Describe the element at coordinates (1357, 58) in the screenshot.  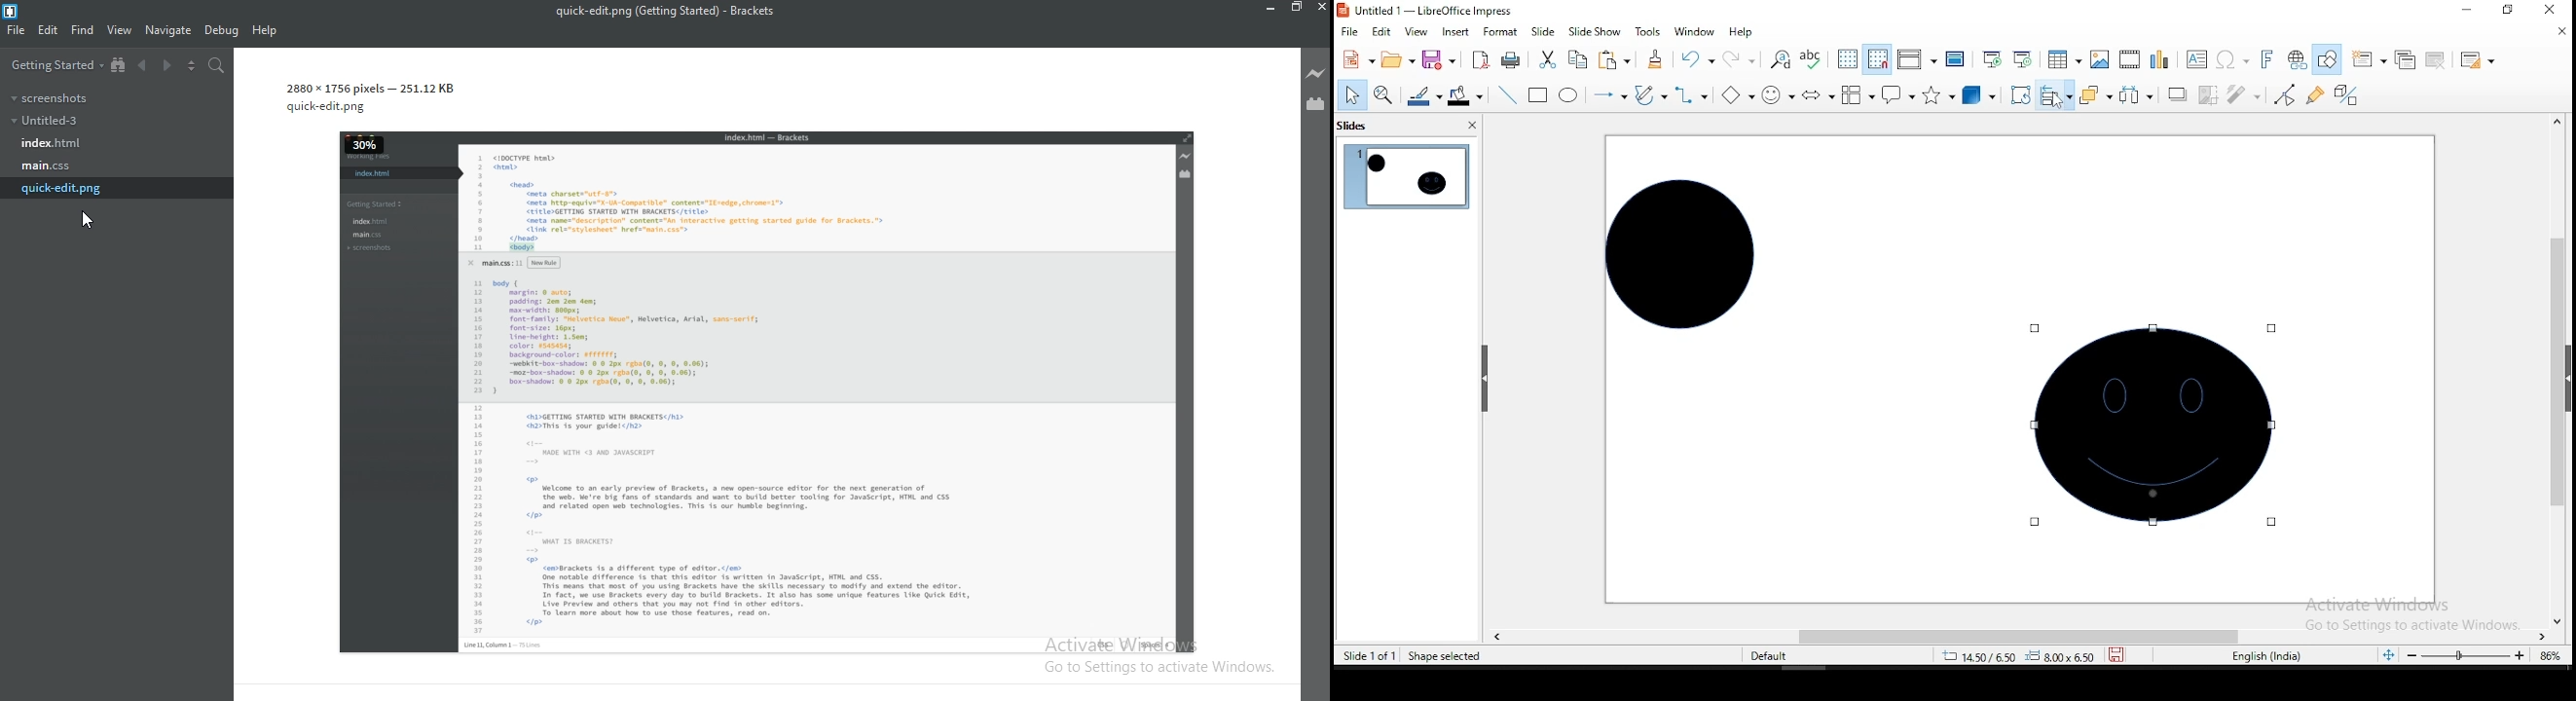
I see `new tool` at that location.